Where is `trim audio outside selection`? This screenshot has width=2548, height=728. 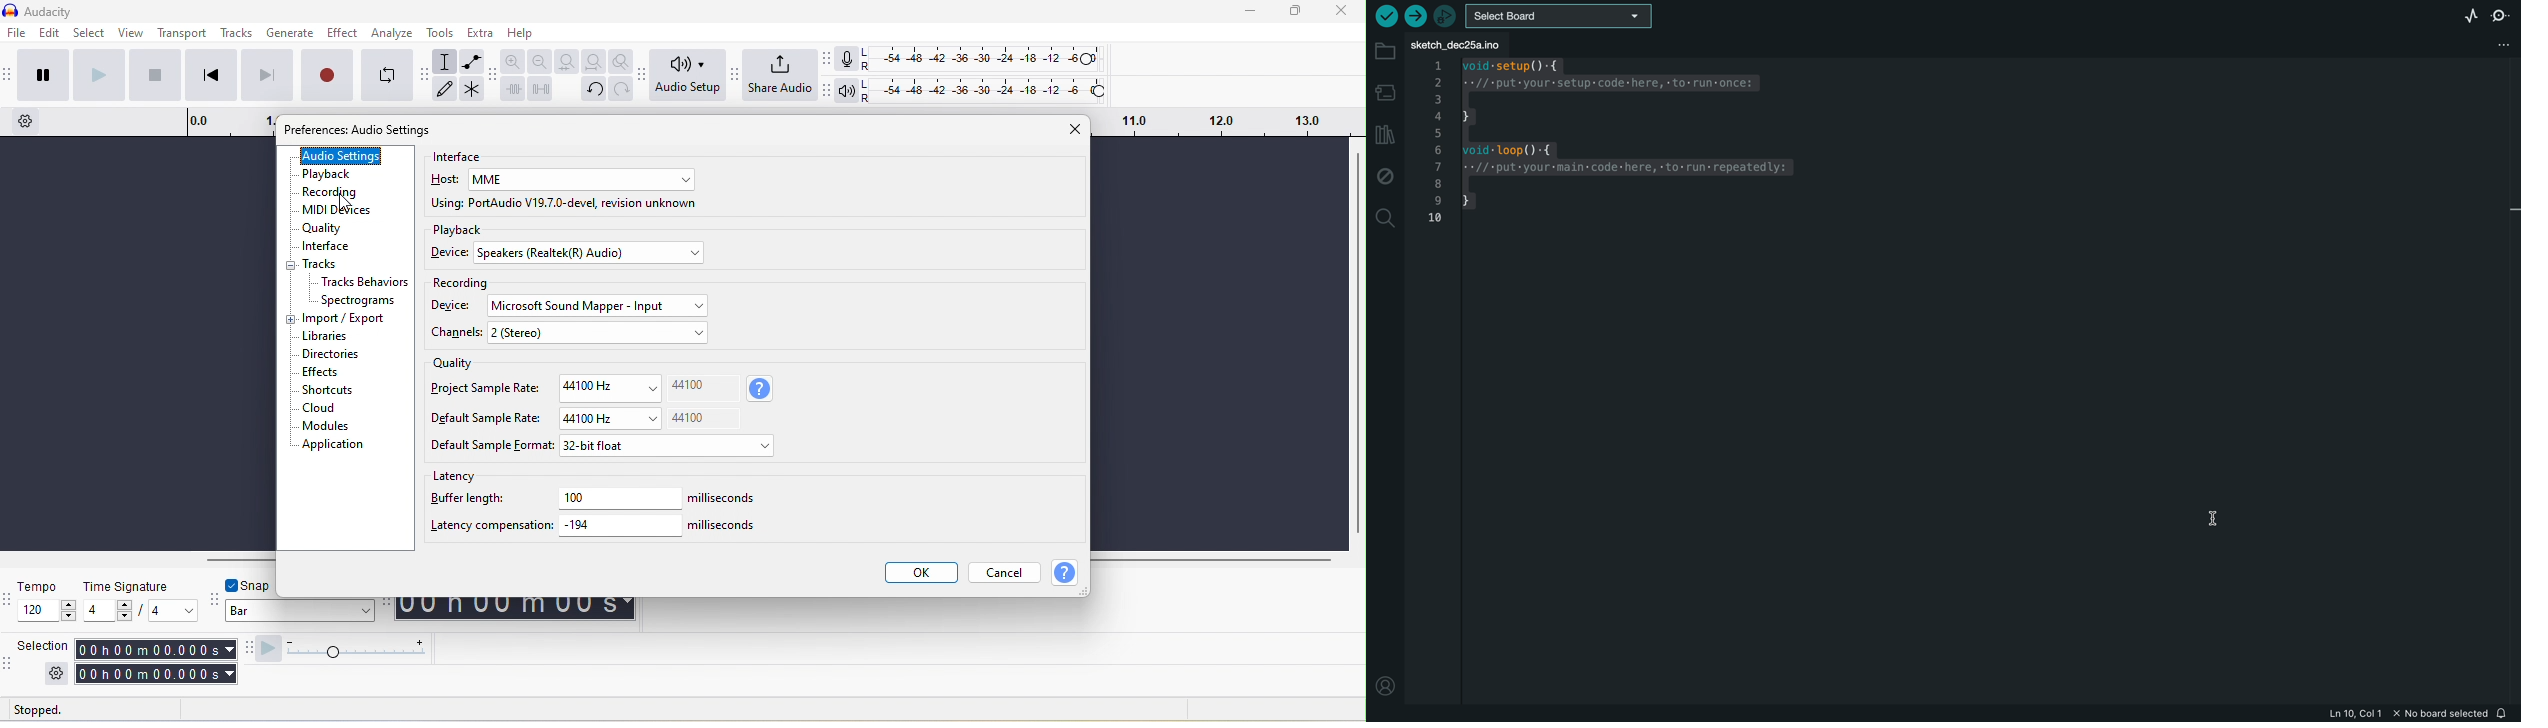 trim audio outside selection is located at coordinates (514, 90).